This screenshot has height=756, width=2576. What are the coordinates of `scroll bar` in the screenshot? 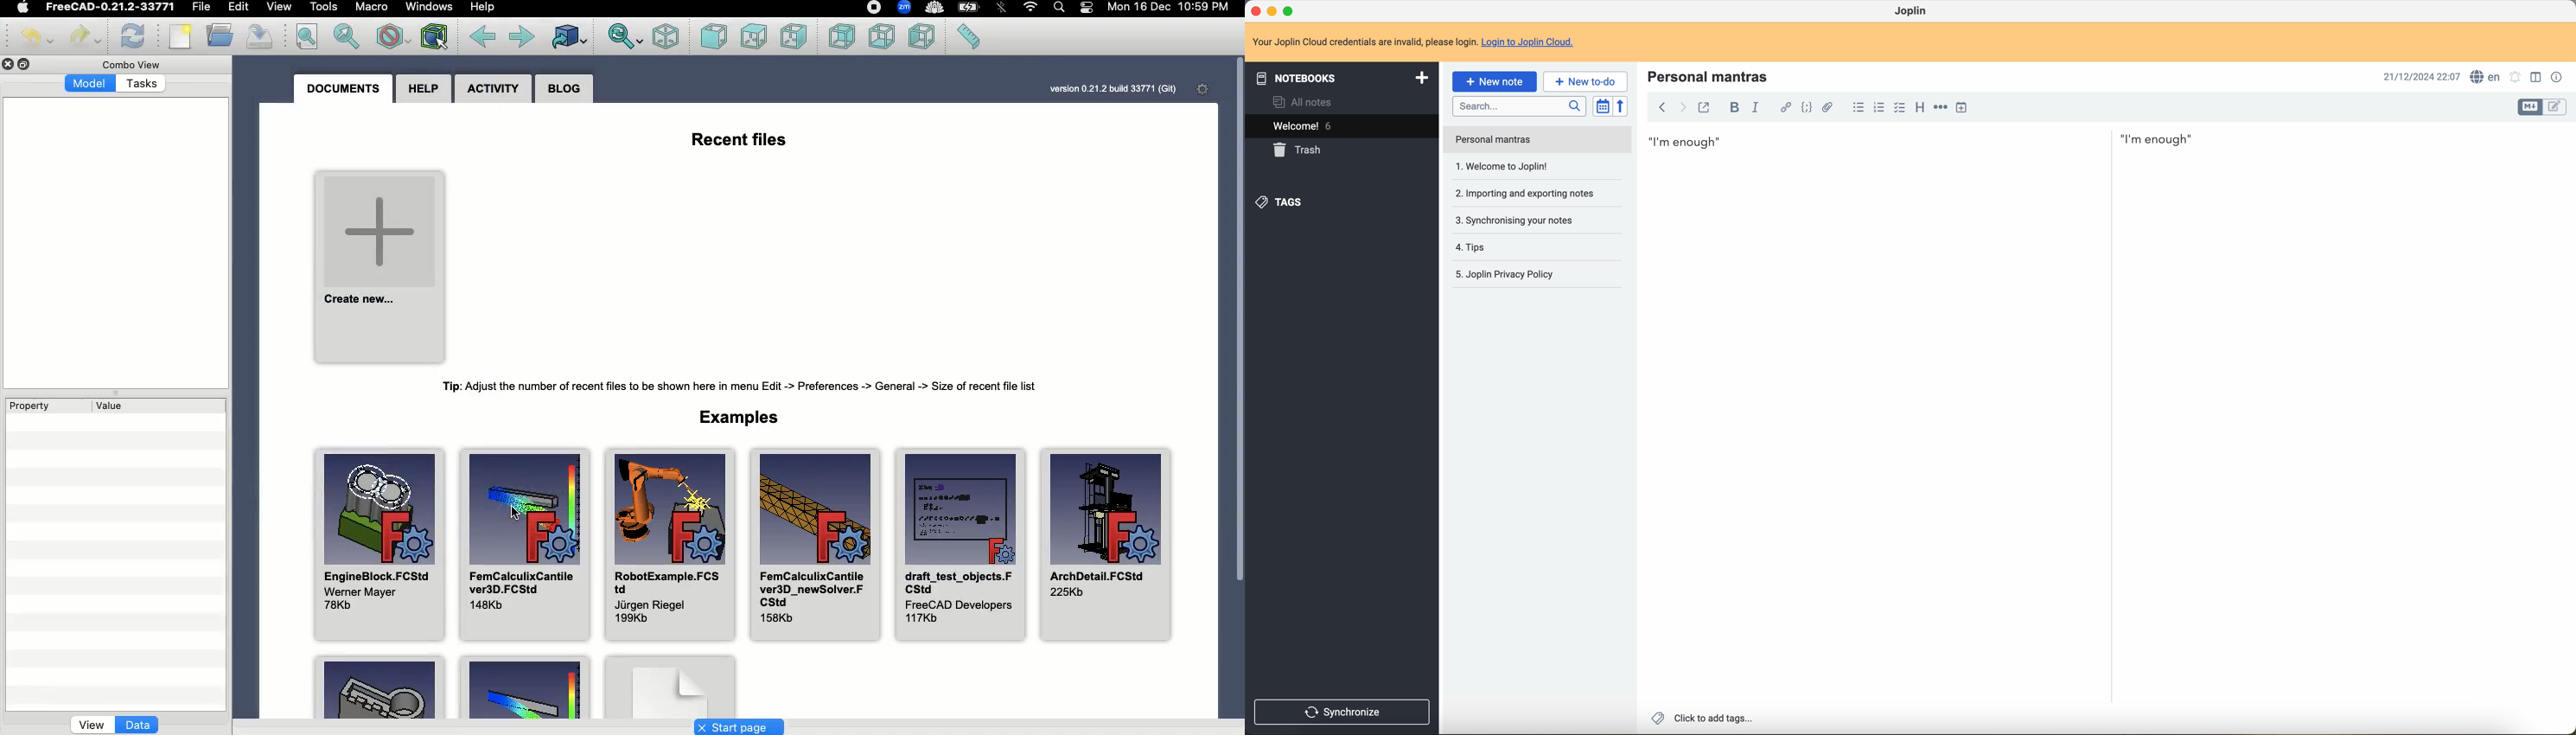 It's located at (2110, 329).